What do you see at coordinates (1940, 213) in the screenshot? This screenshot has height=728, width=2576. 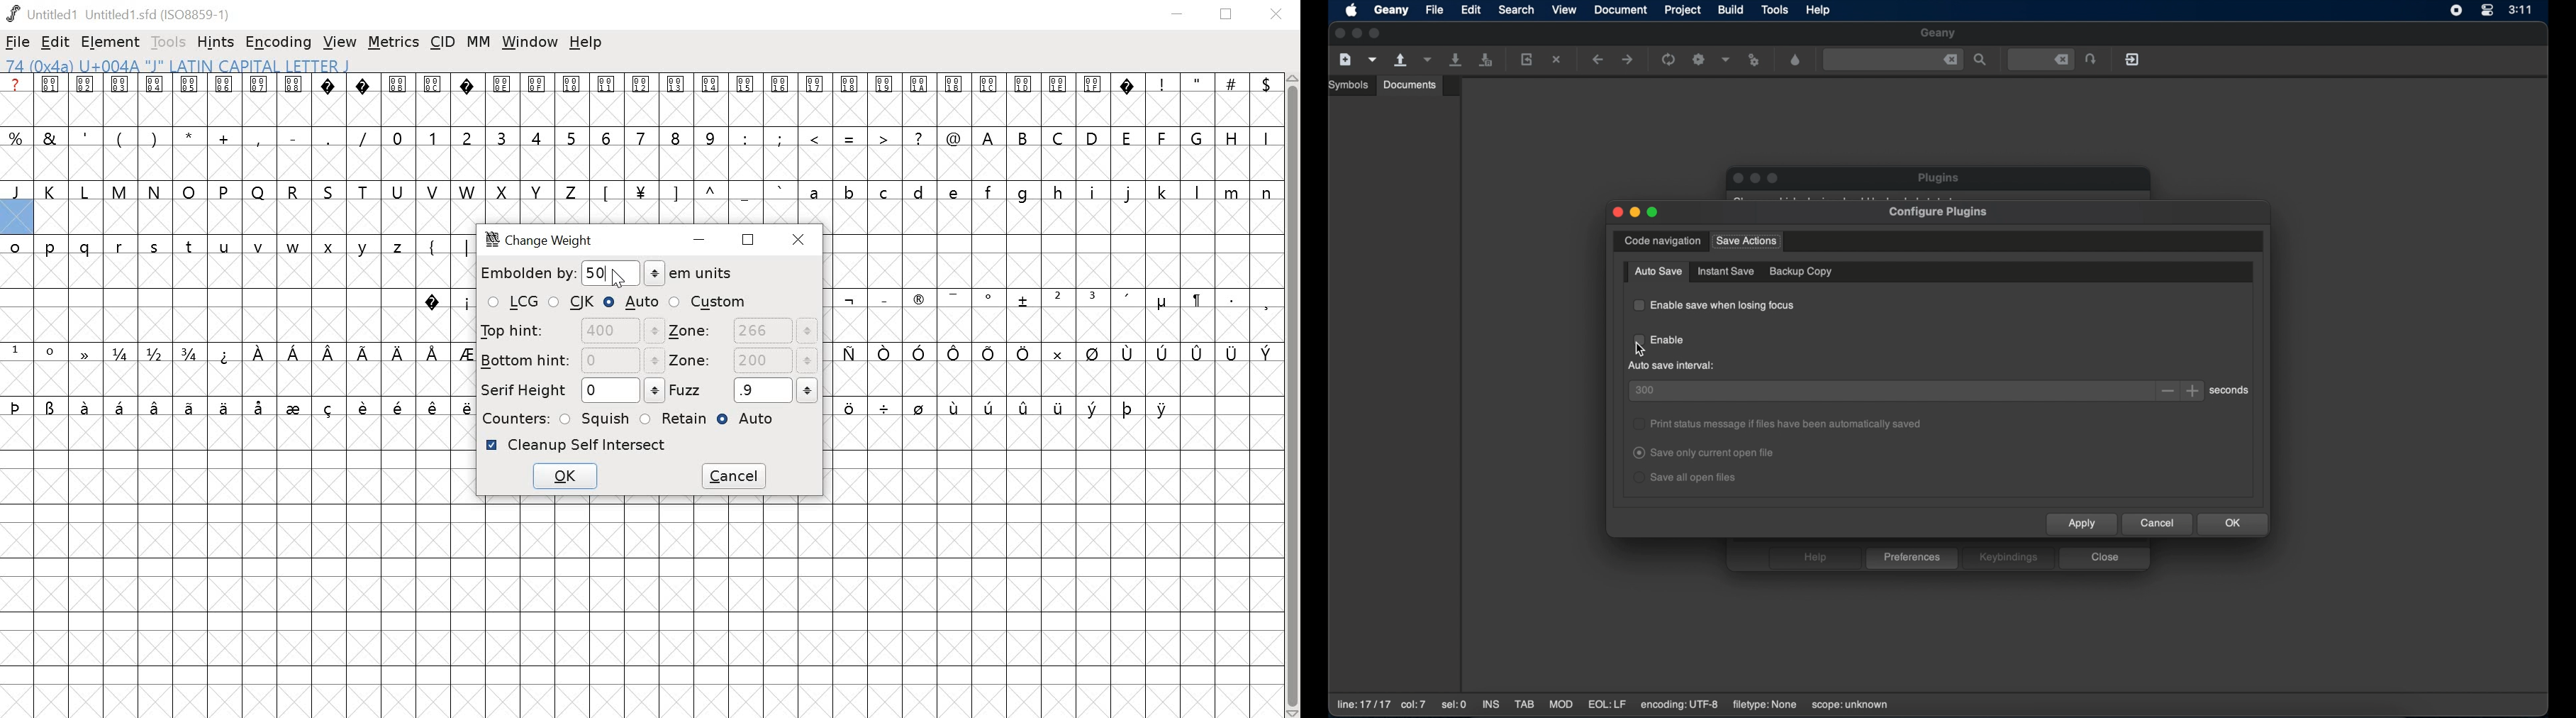 I see `configure  plugins` at bounding box center [1940, 213].